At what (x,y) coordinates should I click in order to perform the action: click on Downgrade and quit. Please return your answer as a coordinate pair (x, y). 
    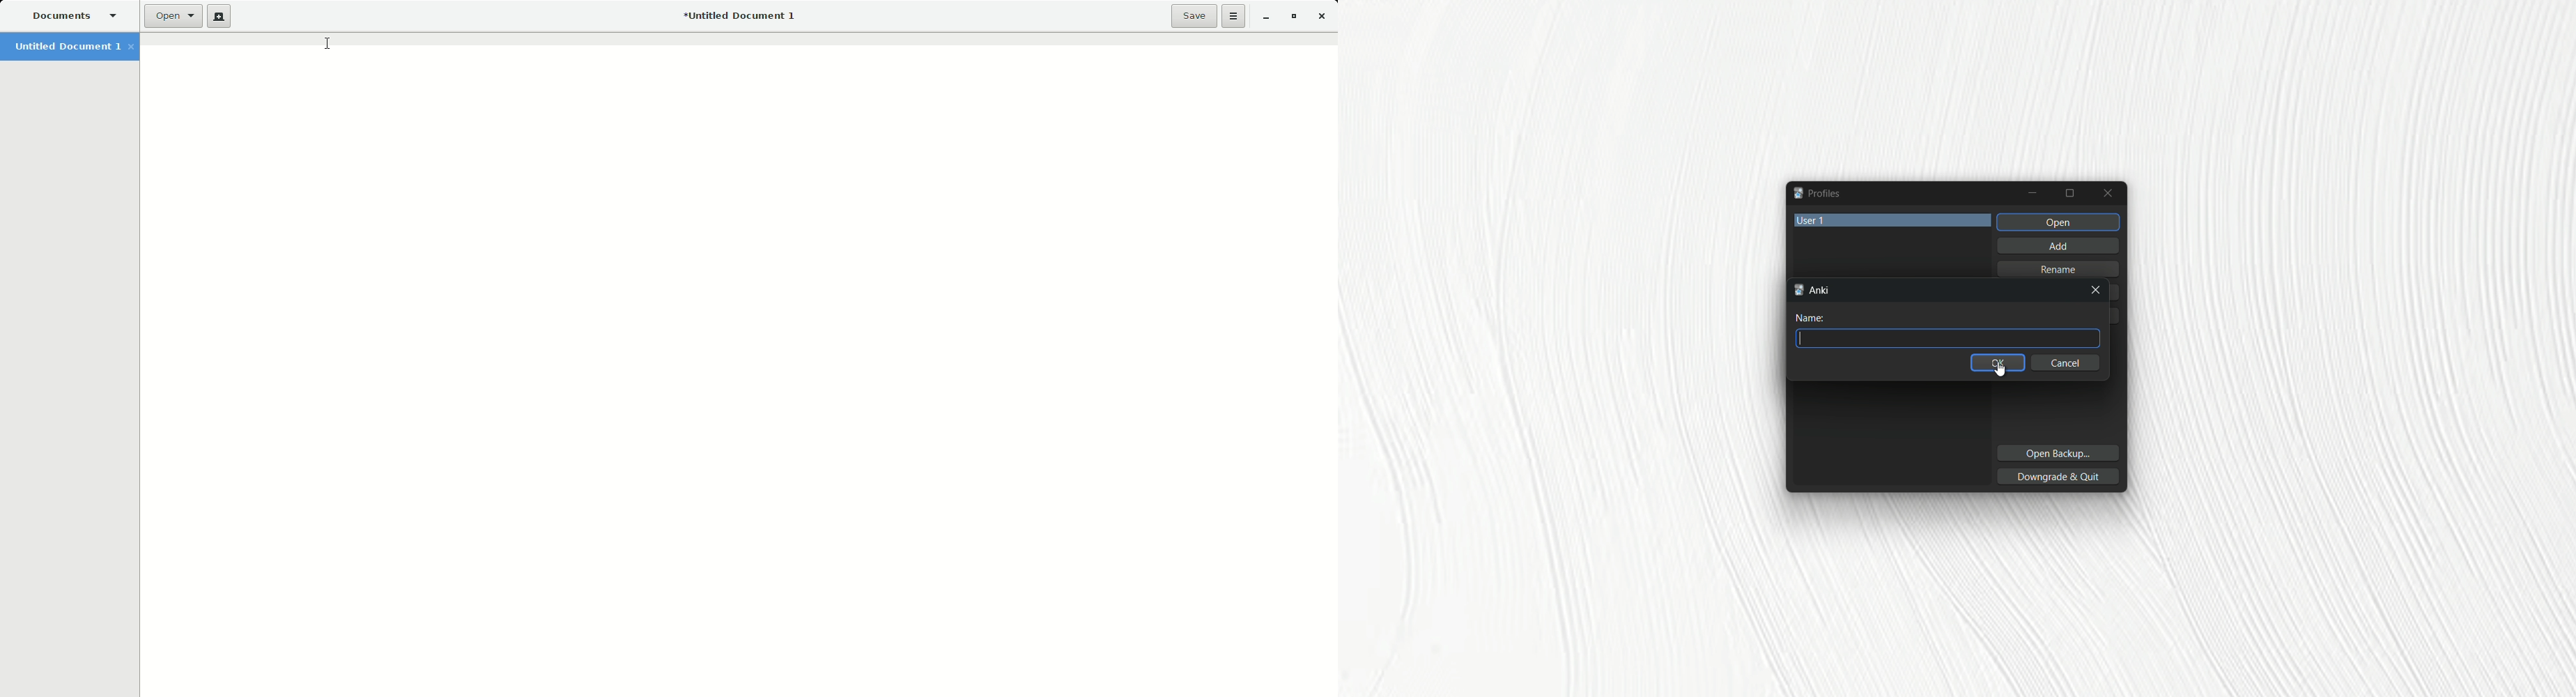
    Looking at the image, I should click on (2060, 476).